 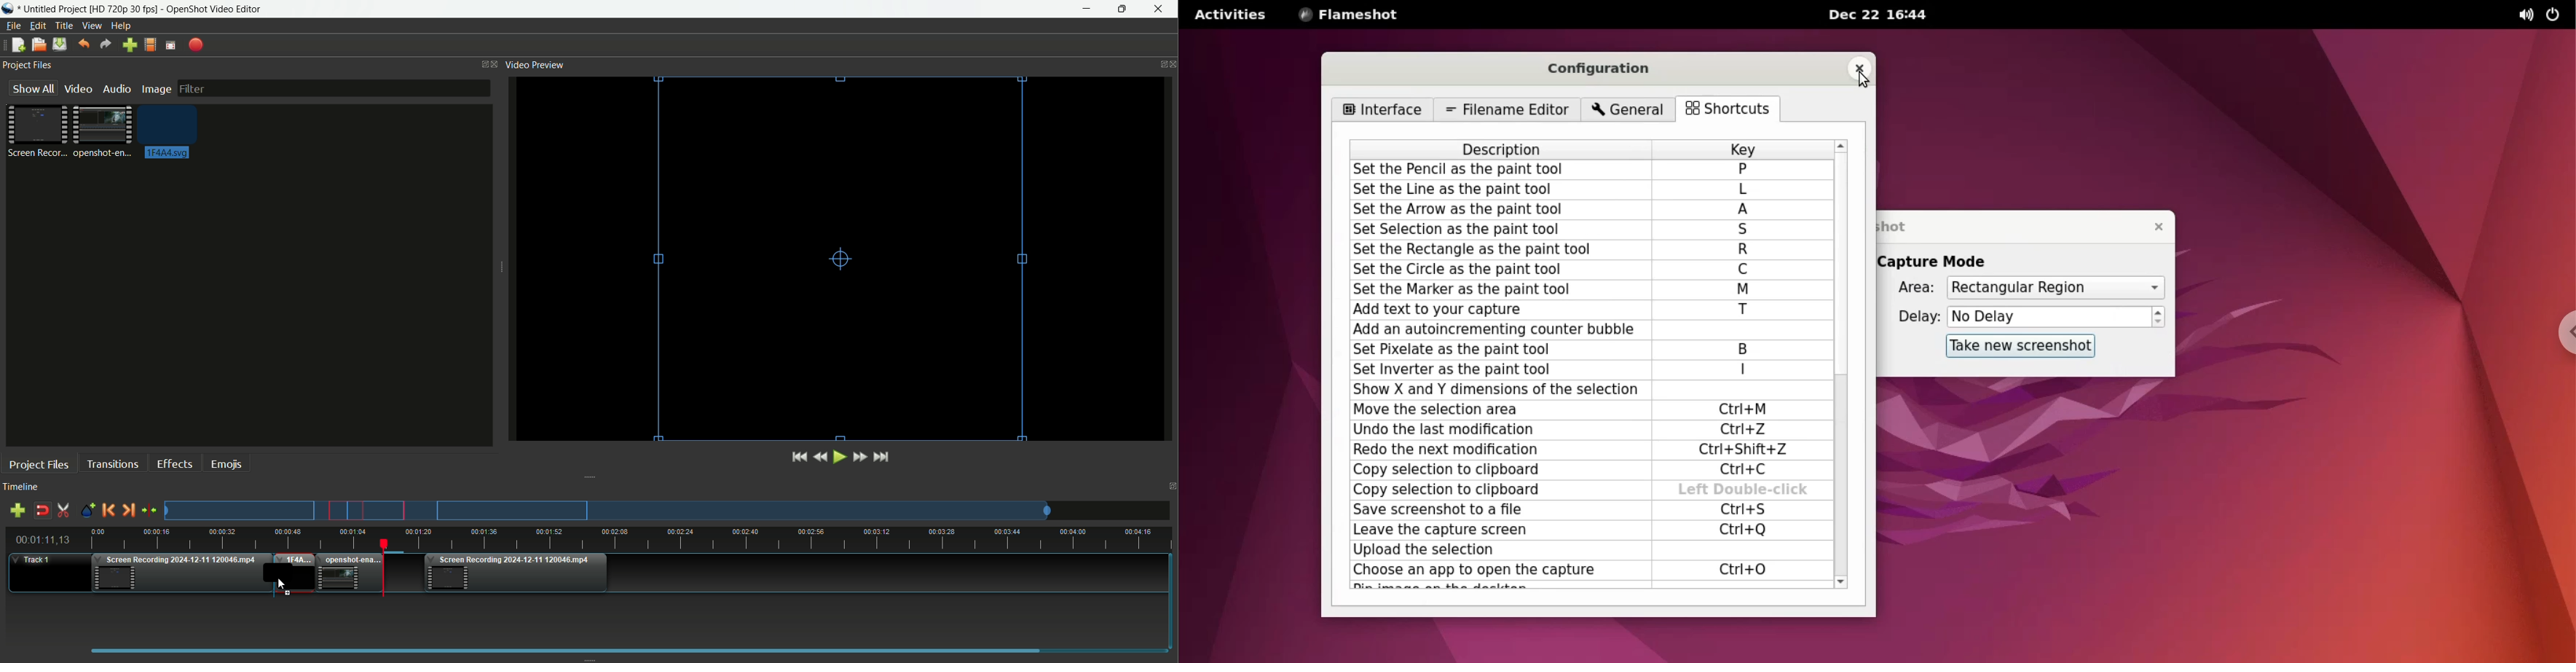 What do you see at coordinates (1159, 9) in the screenshot?
I see `close app` at bounding box center [1159, 9].